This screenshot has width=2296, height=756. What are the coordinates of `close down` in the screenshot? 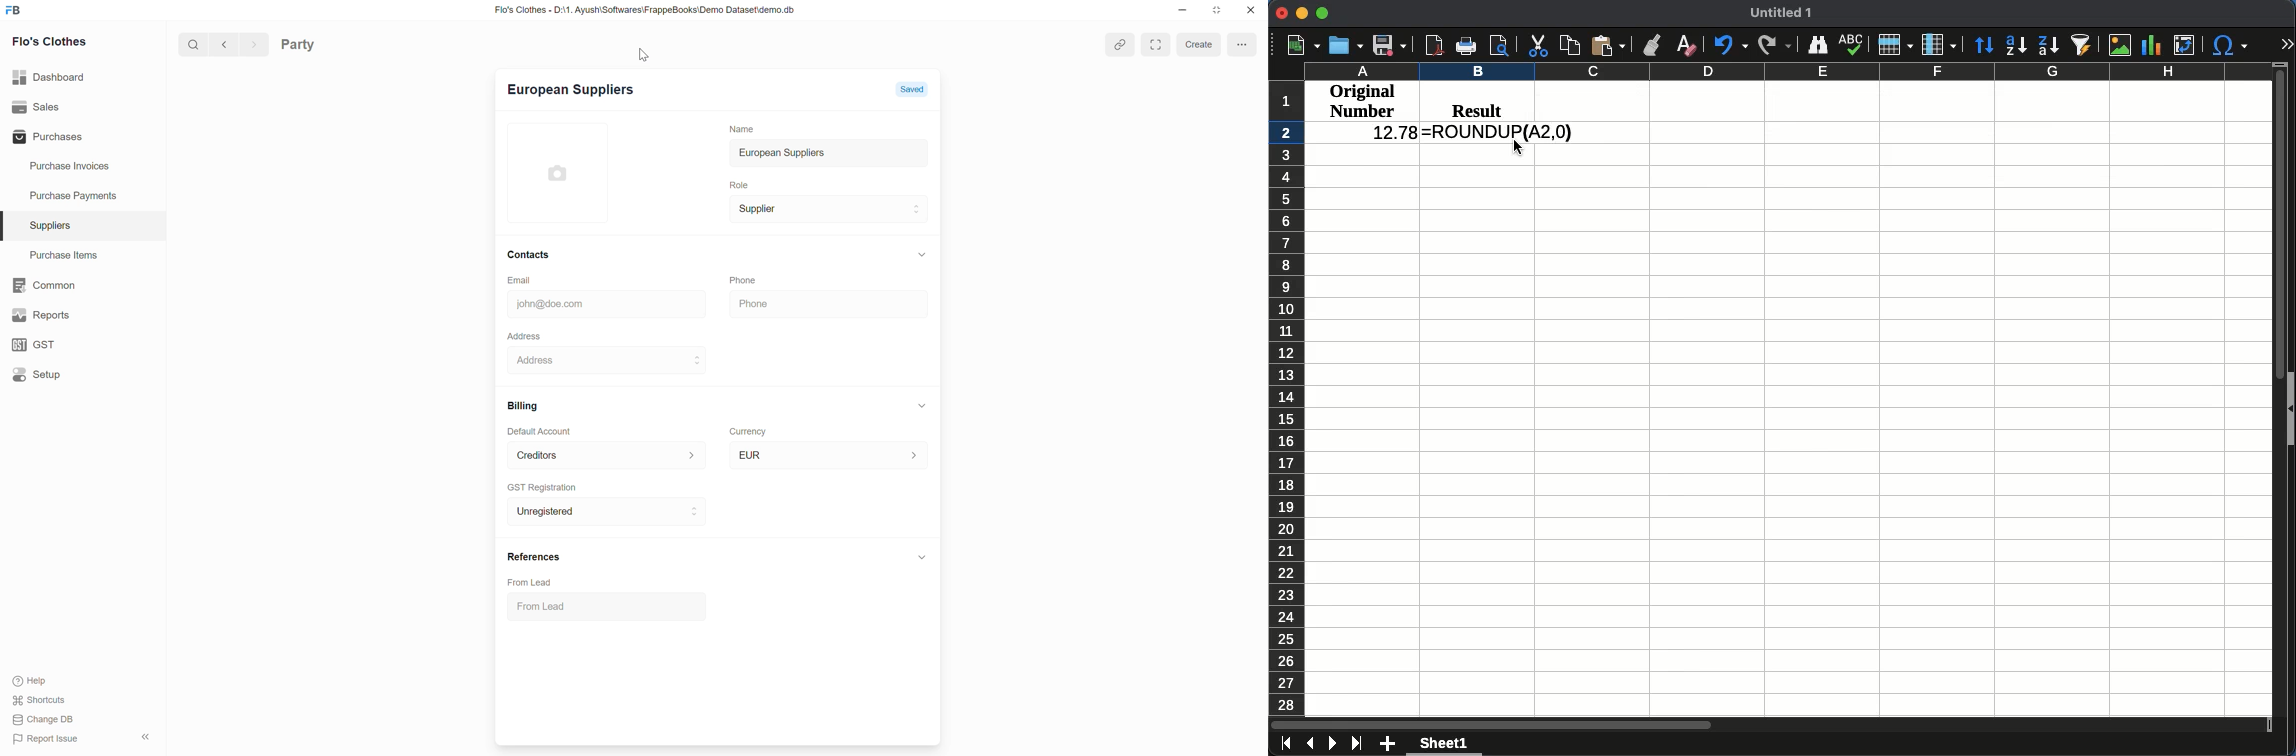 It's located at (1218, 11).